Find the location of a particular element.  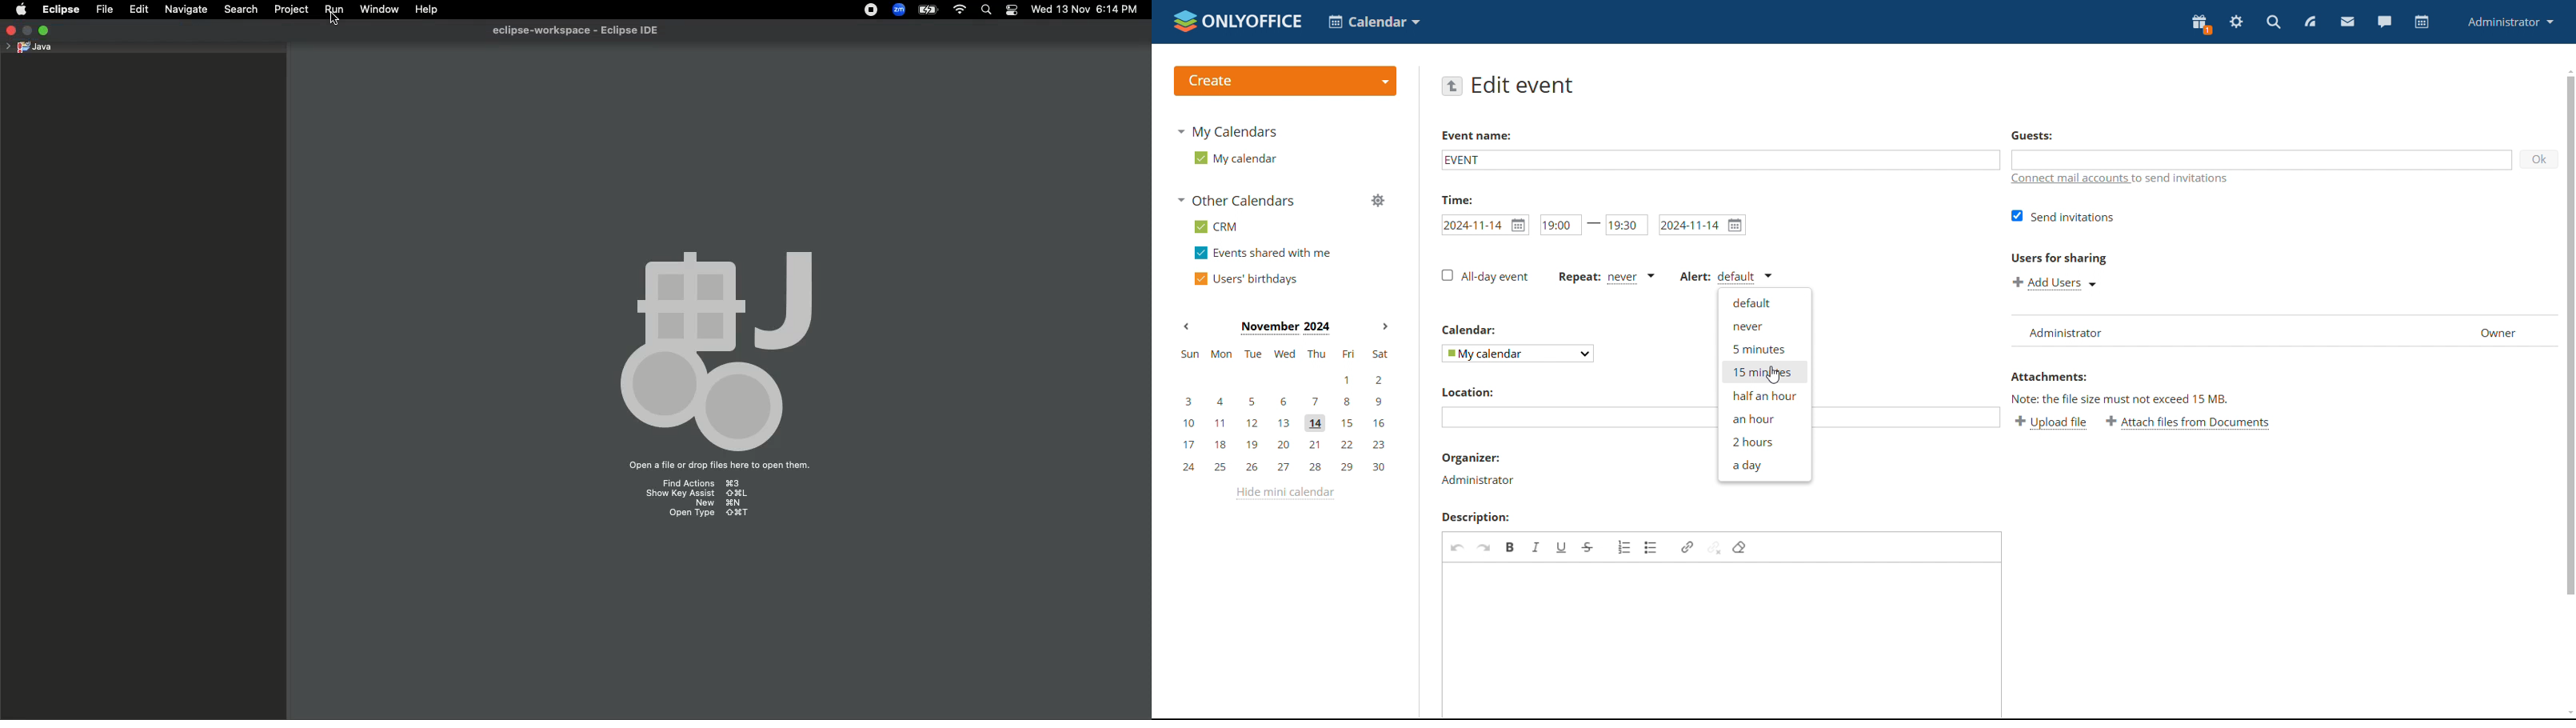

add users is located at coordinates (2055, 282).